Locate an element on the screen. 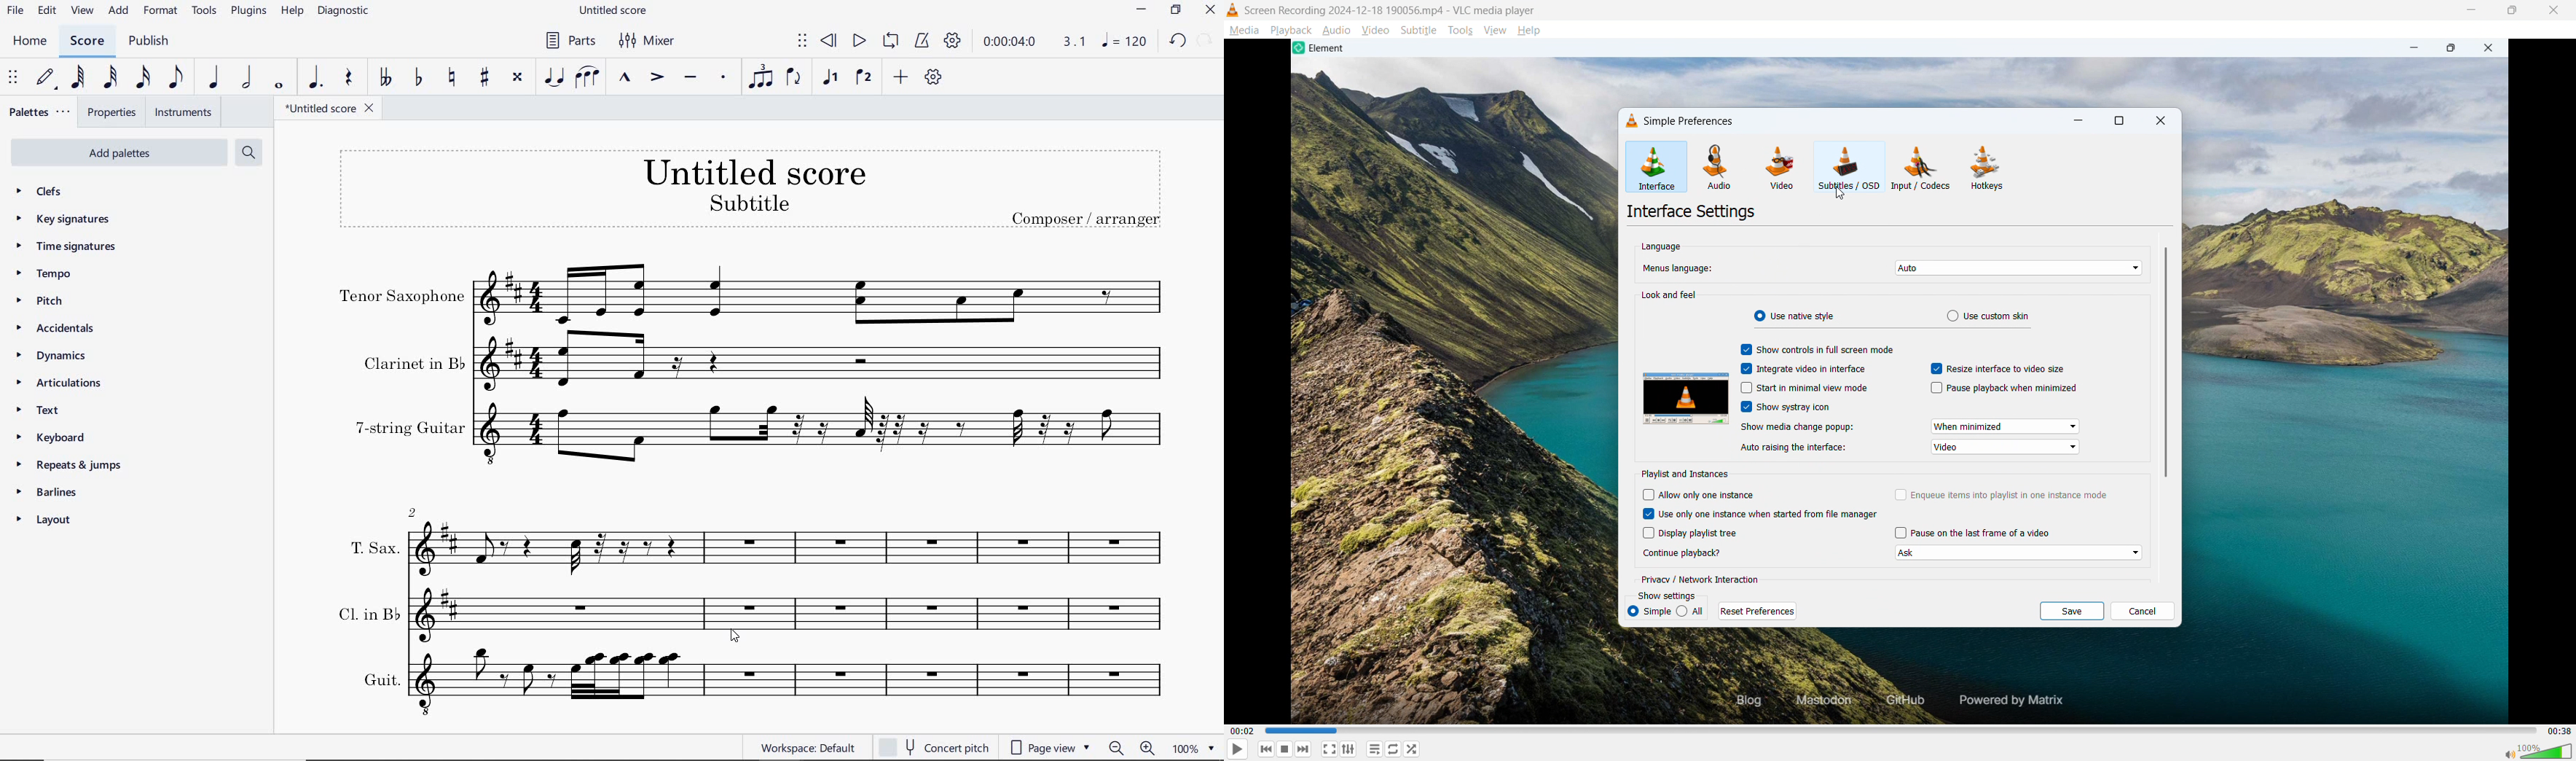  cancel is located at coordinates (2143, 611).